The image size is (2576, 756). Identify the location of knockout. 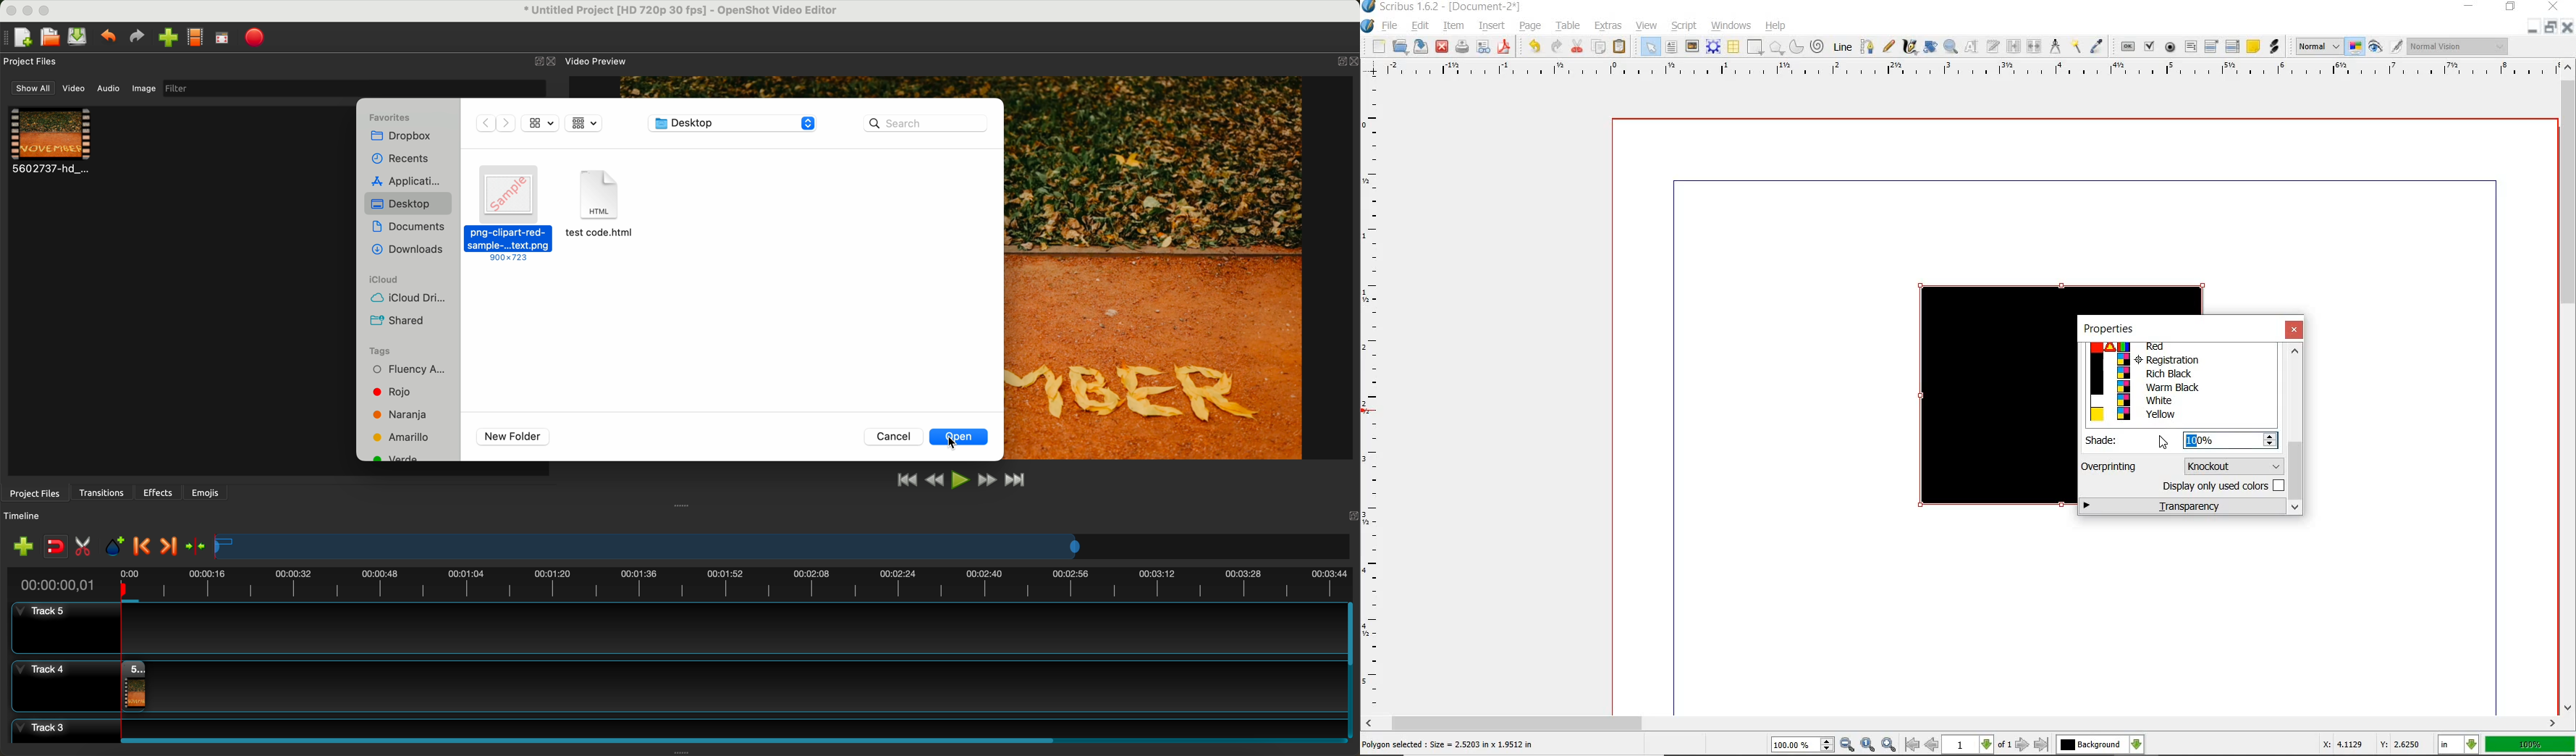
(2231, 465).